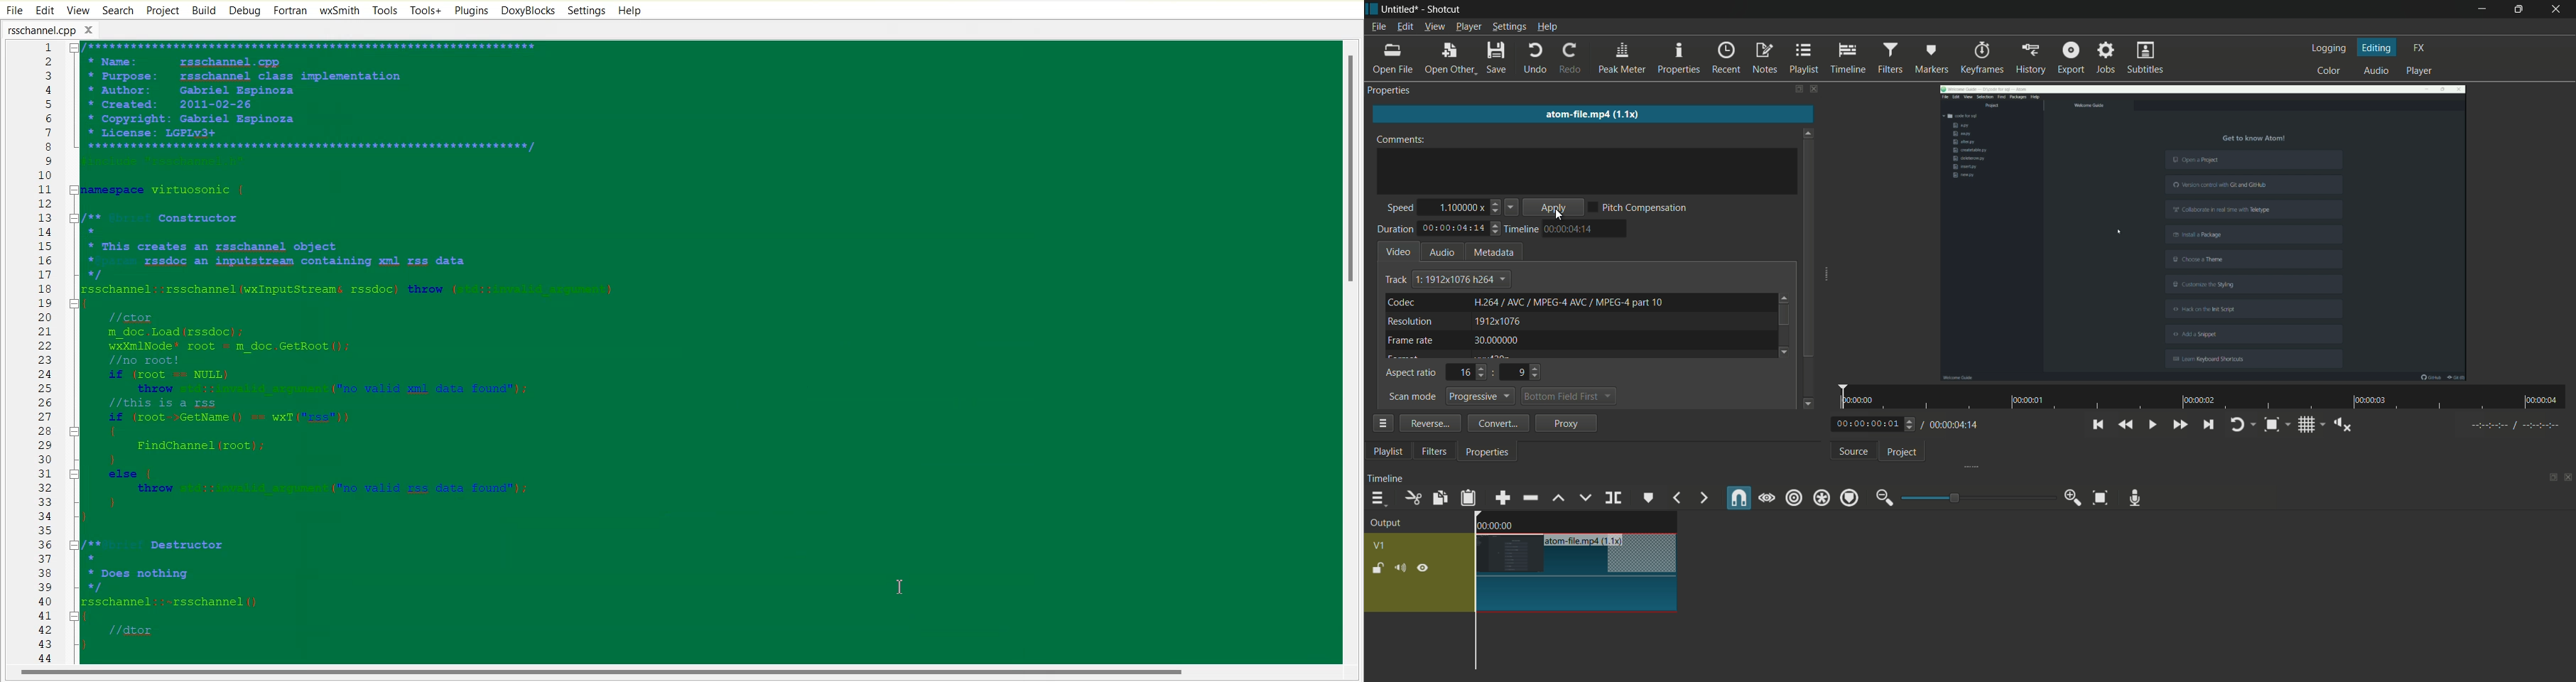 The width and height of the screenshot is (2576, 700). I want to click on expand, so click(1967, 468).